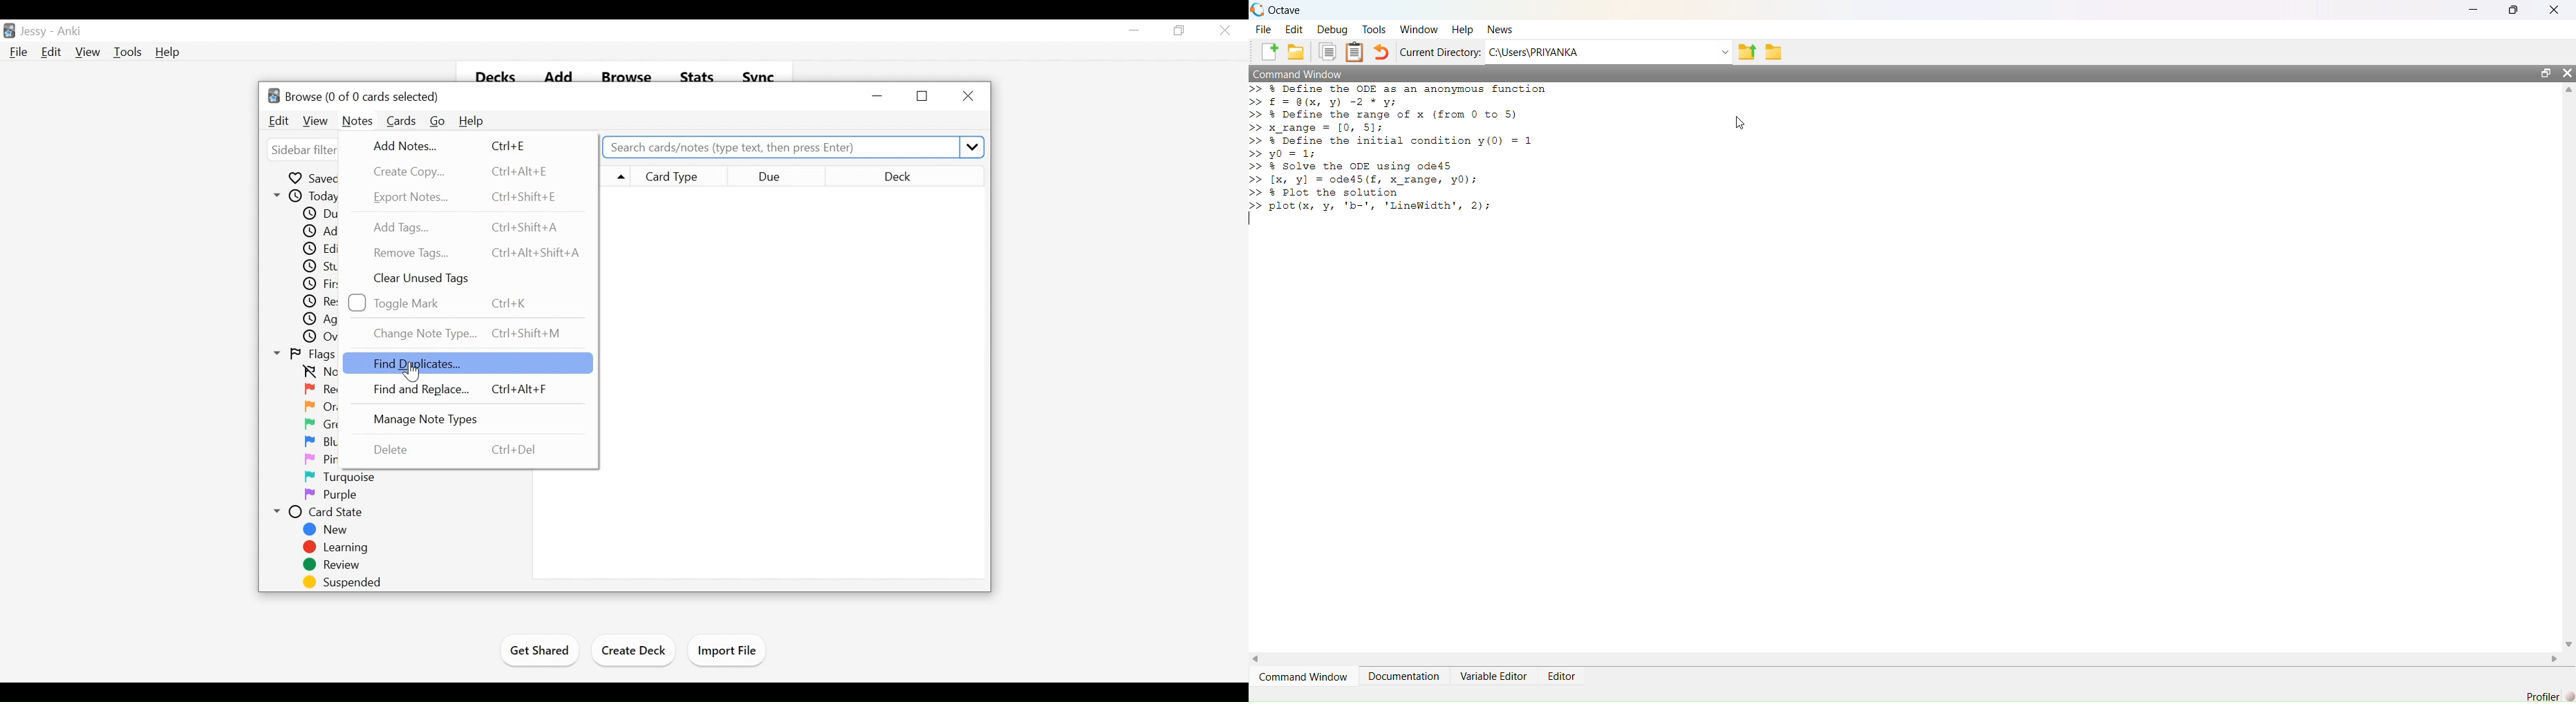  I want to click on Manage Note Types, so click(440, 420).